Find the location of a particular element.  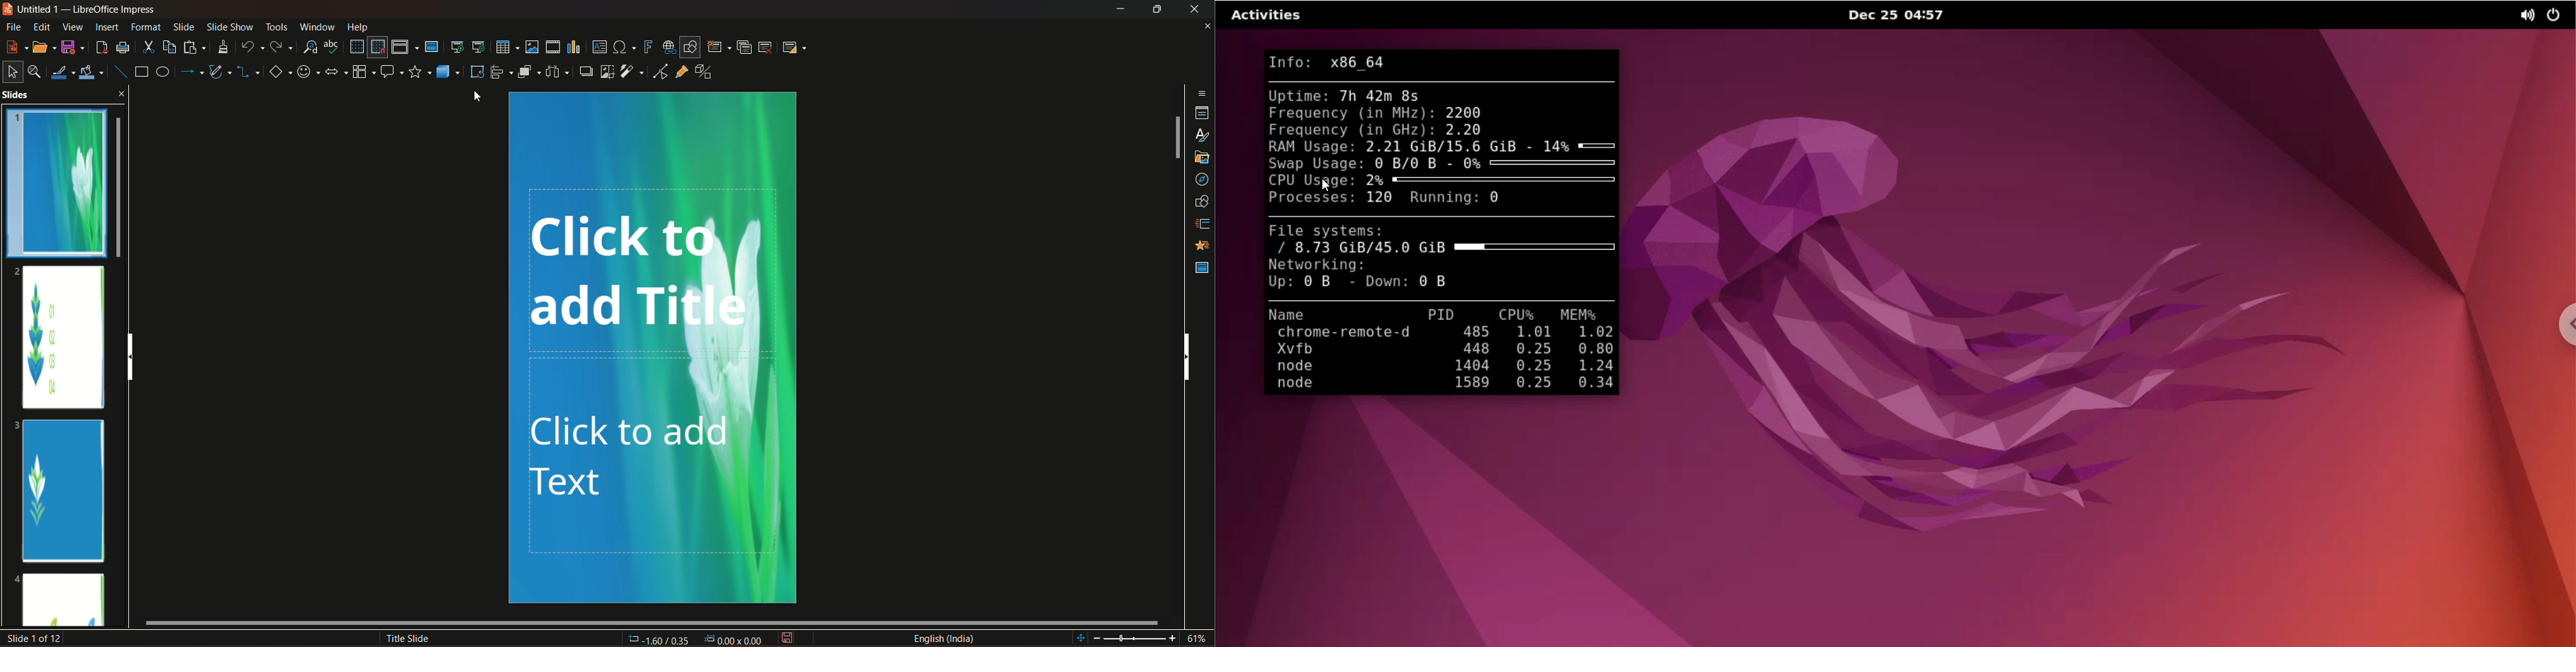

line and arrow is located at coordinates (192, 72).